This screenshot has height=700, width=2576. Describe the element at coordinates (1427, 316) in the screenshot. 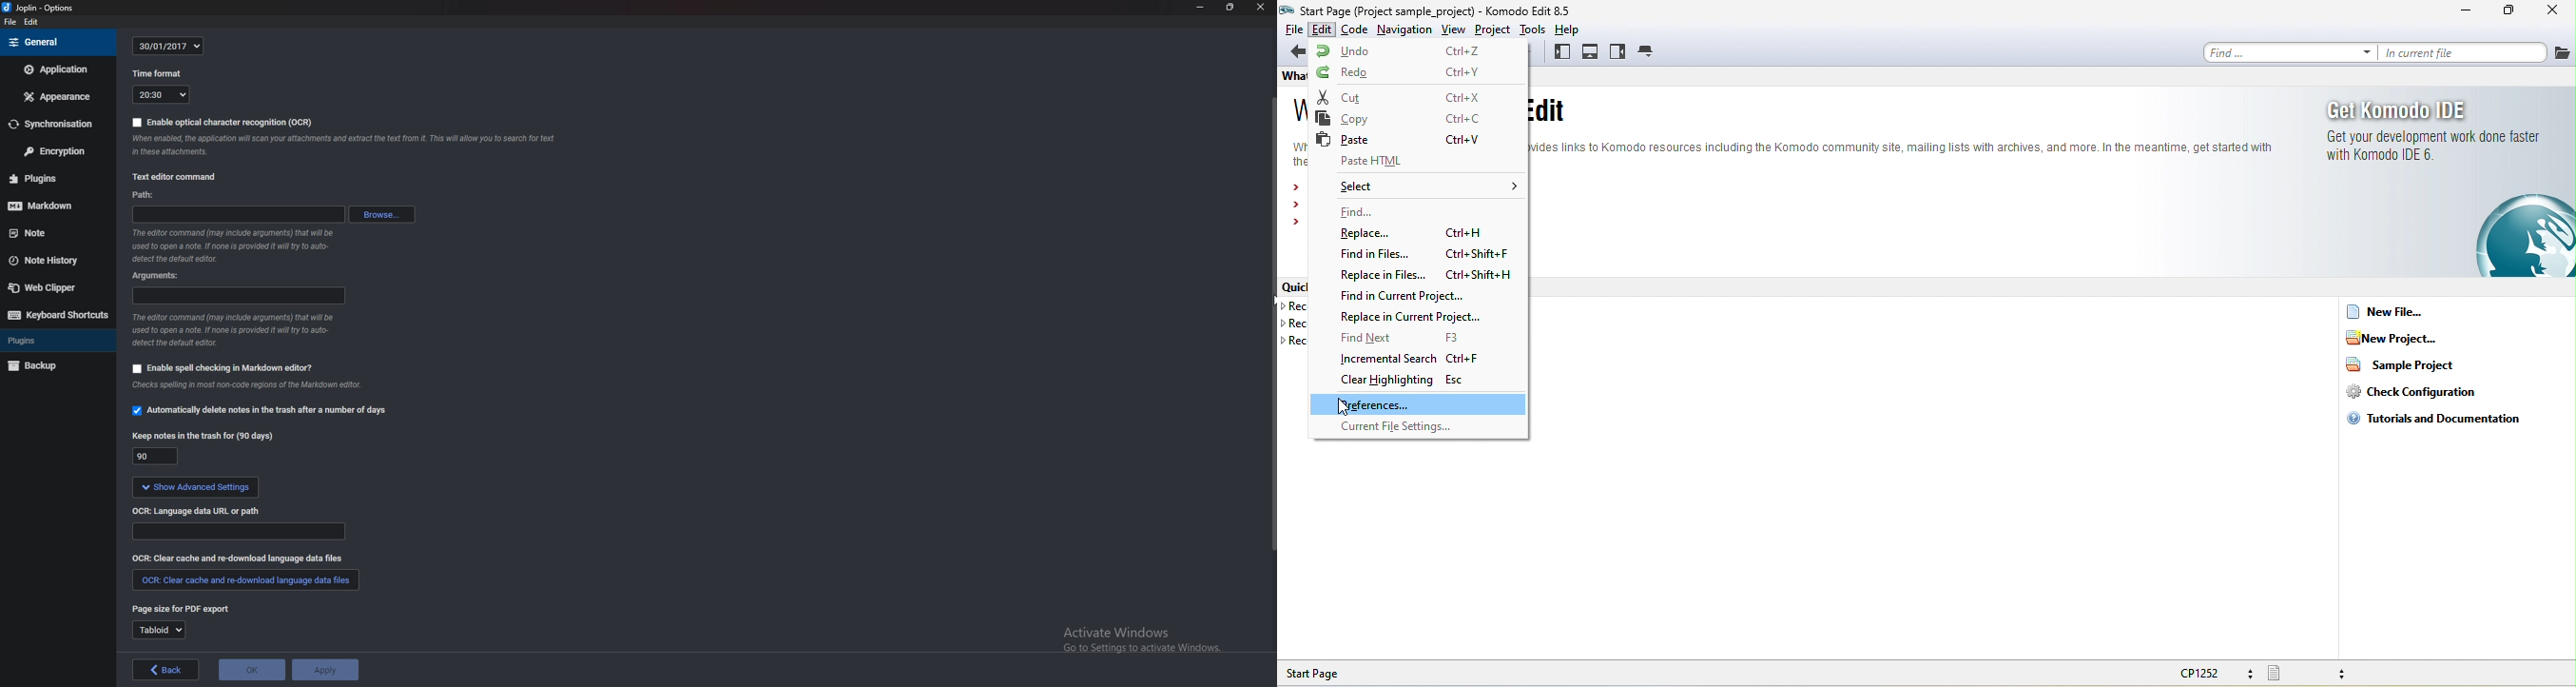

I see `replace in current project` at that location.